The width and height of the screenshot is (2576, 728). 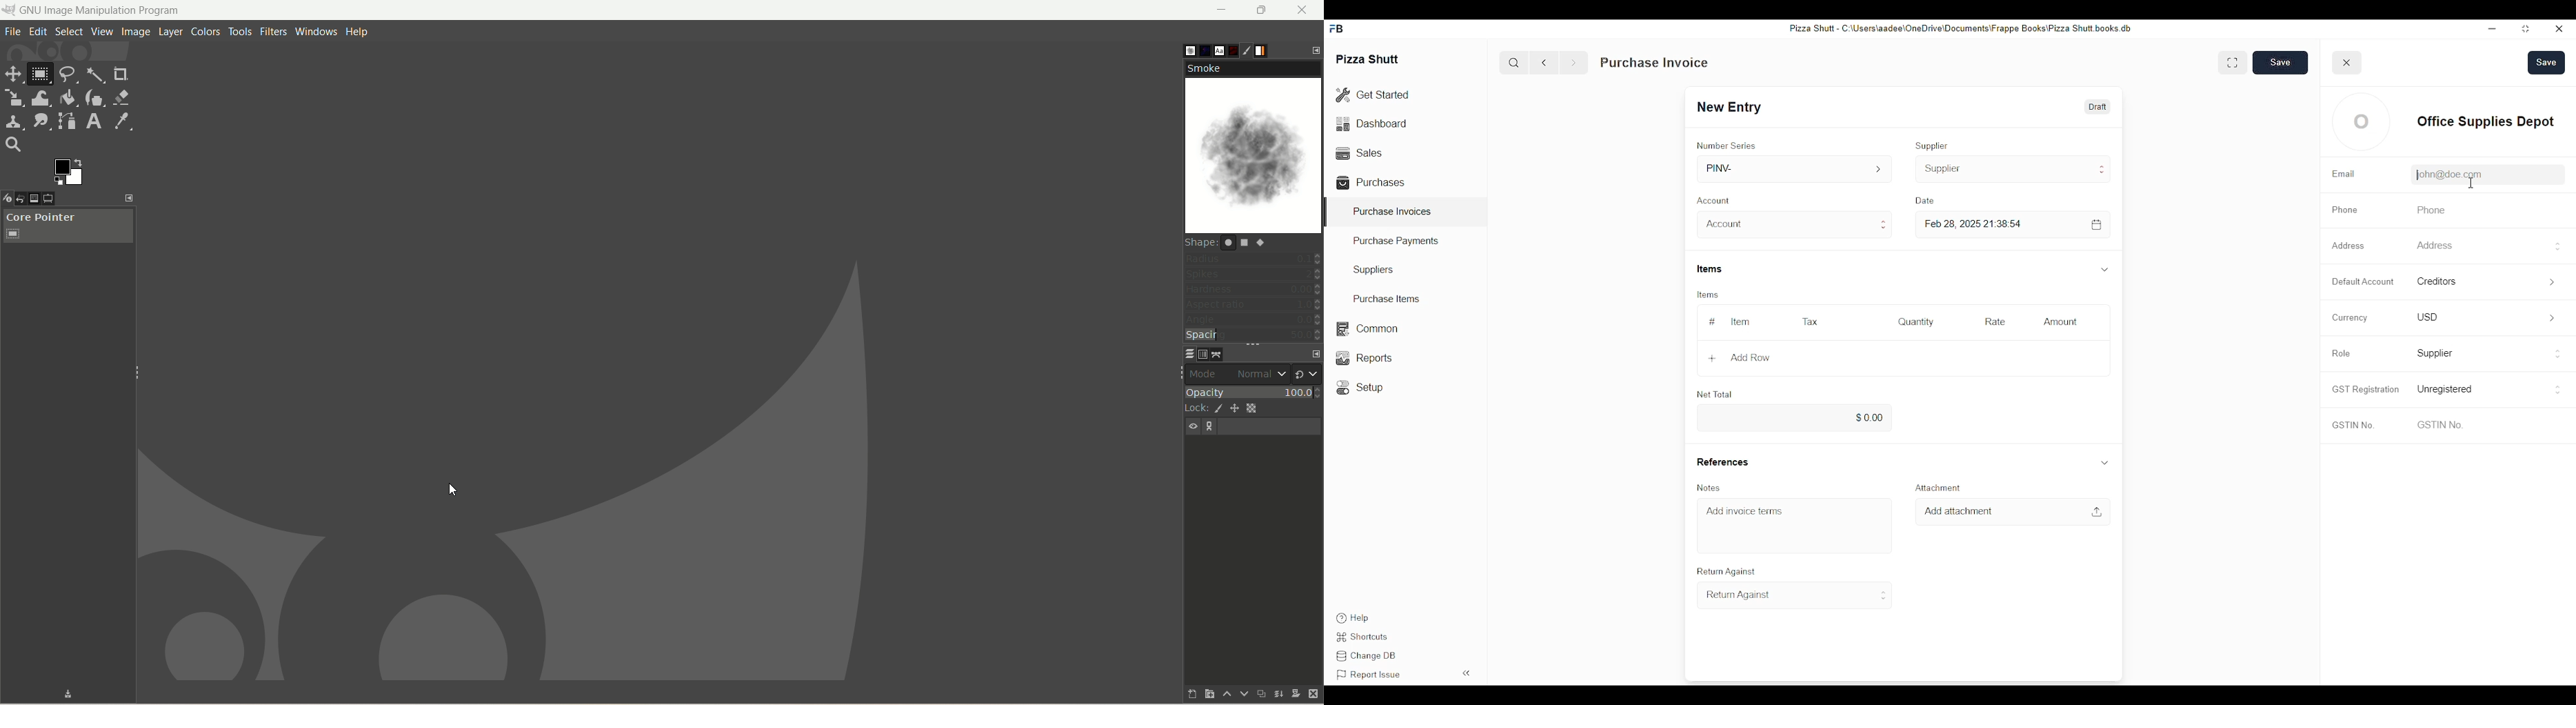 I want to click on New Entry, so click(x=1734, y=107).